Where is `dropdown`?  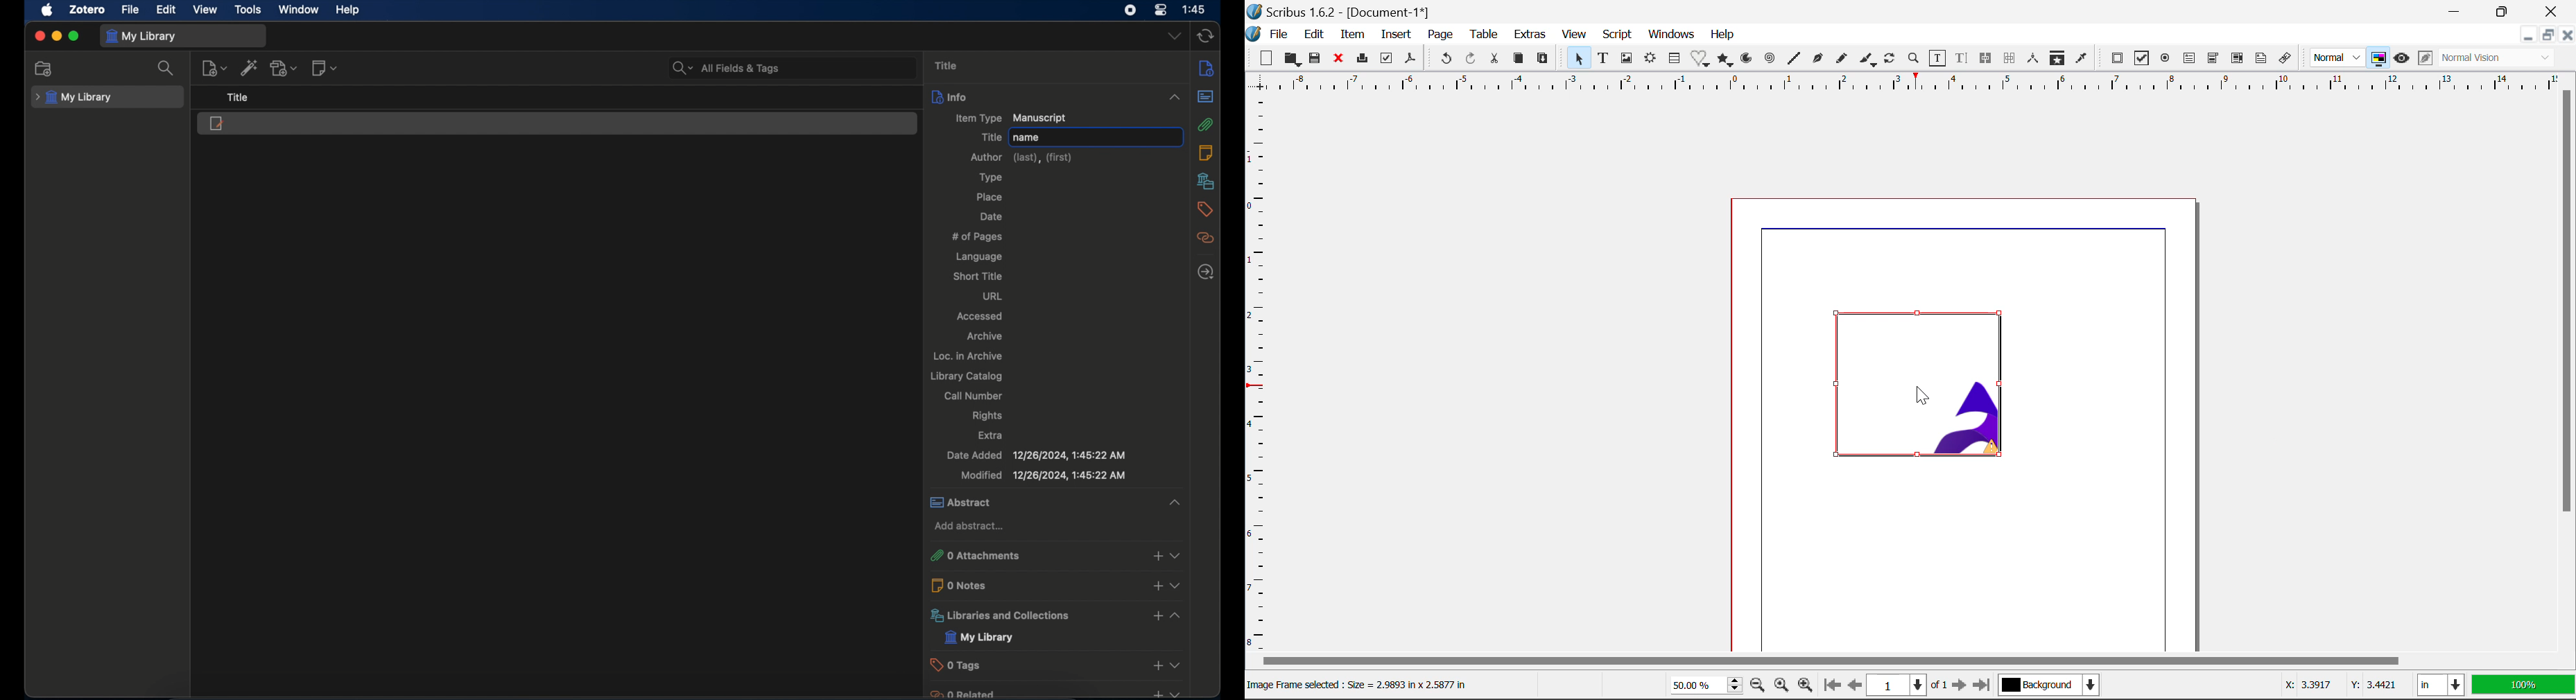
dropdown is located at coordinates (1175, 37).